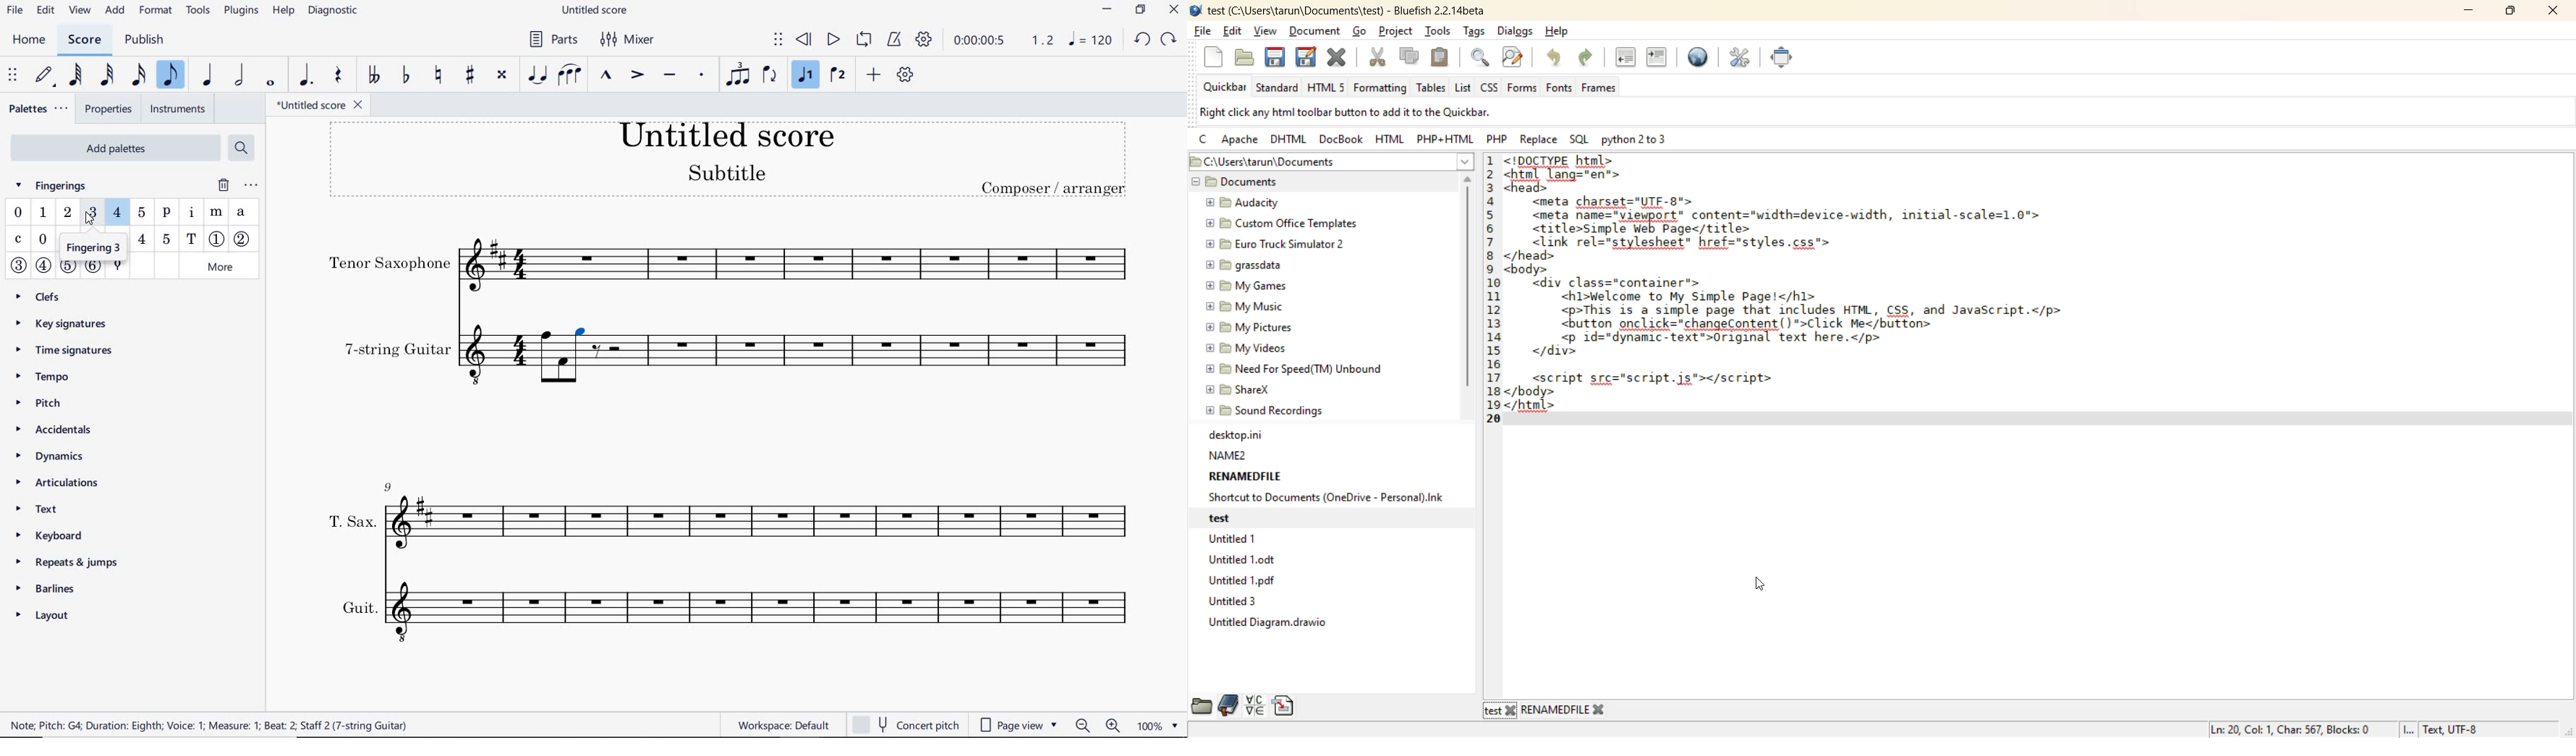 The height and width of the screenshot is (756, 2576). I want to click on BARLINES, so click(49, 587).